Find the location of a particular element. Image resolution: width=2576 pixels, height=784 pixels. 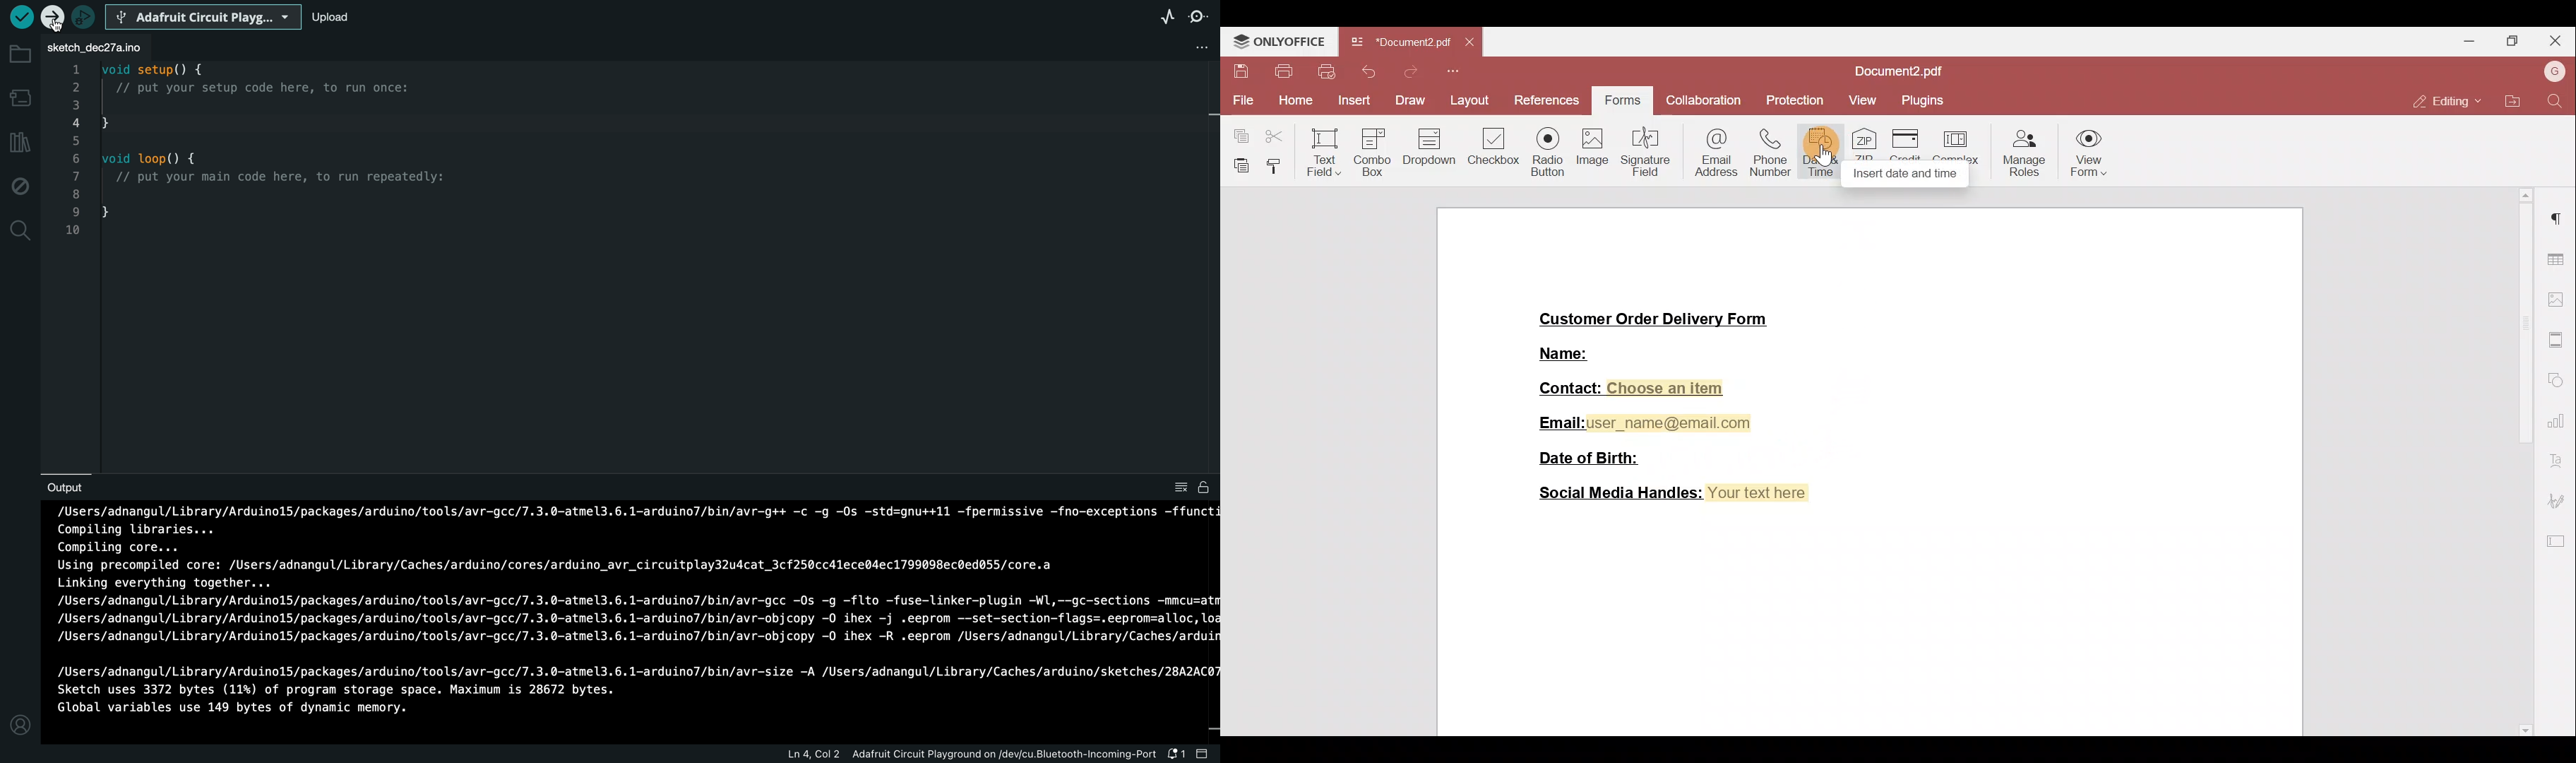

Layout is located at coordinates (1471, 103).